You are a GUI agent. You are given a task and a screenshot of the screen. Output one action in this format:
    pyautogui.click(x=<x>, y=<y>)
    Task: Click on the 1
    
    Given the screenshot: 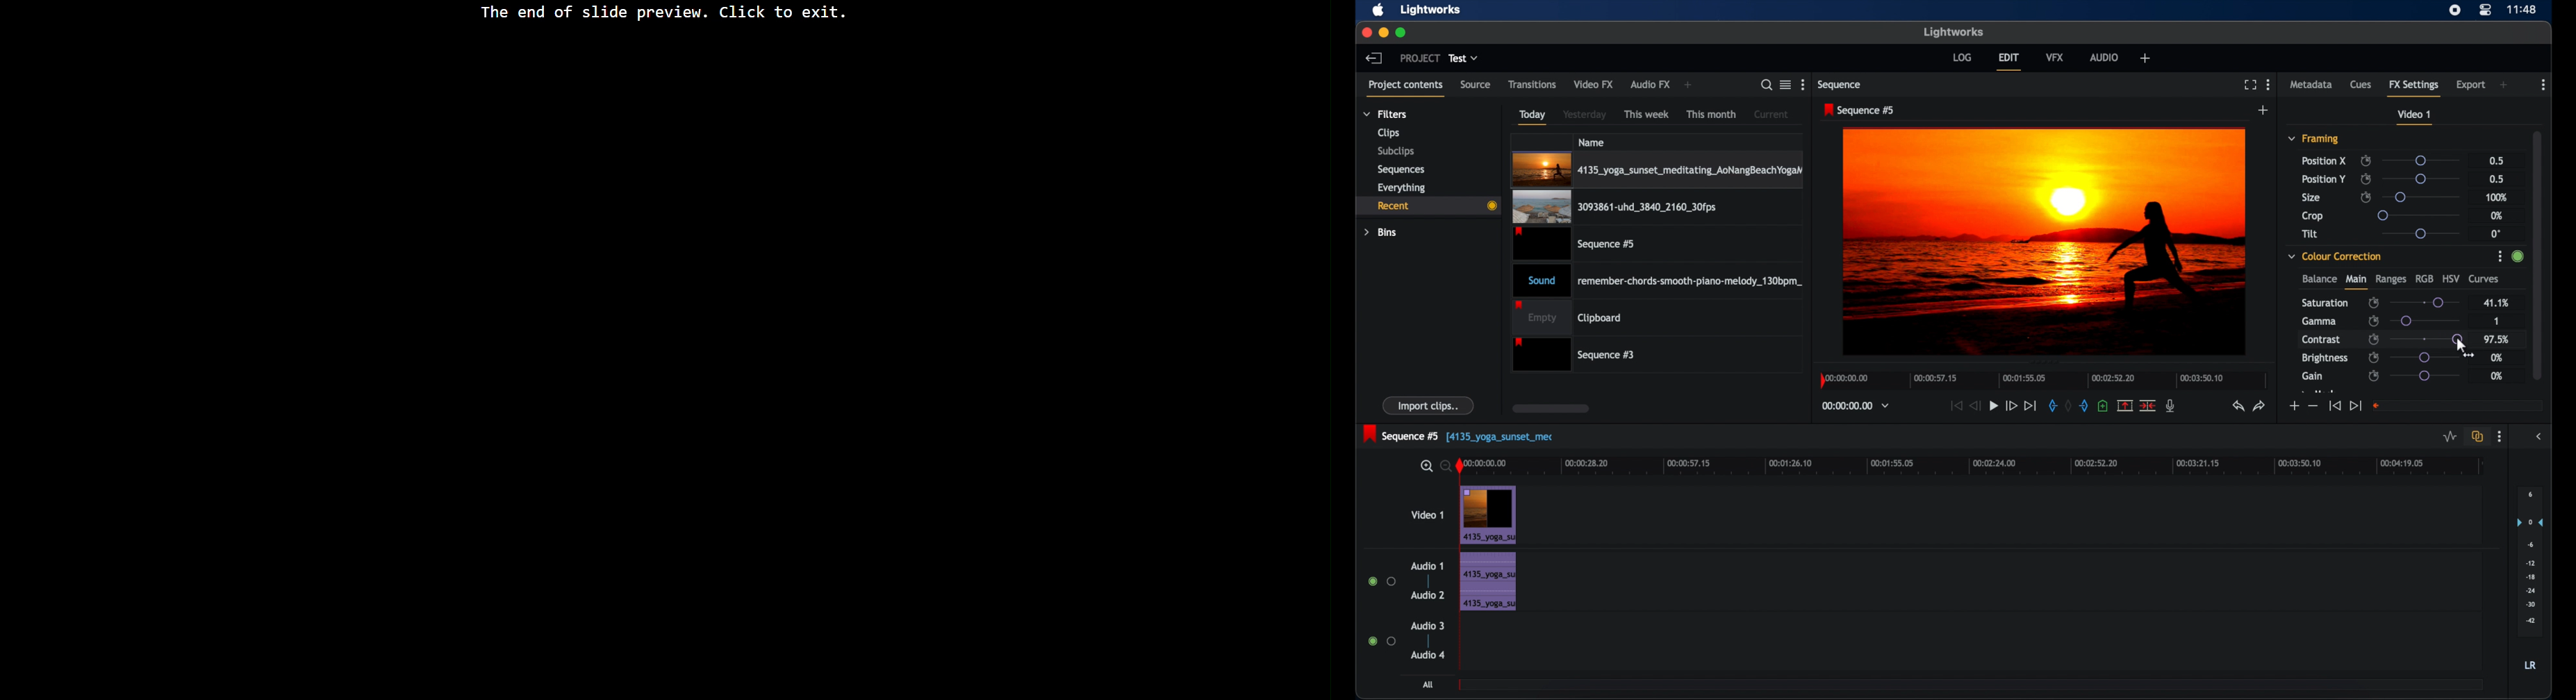 What is the action you would take?
    pyautogui.click(x=2494, y=320)
    